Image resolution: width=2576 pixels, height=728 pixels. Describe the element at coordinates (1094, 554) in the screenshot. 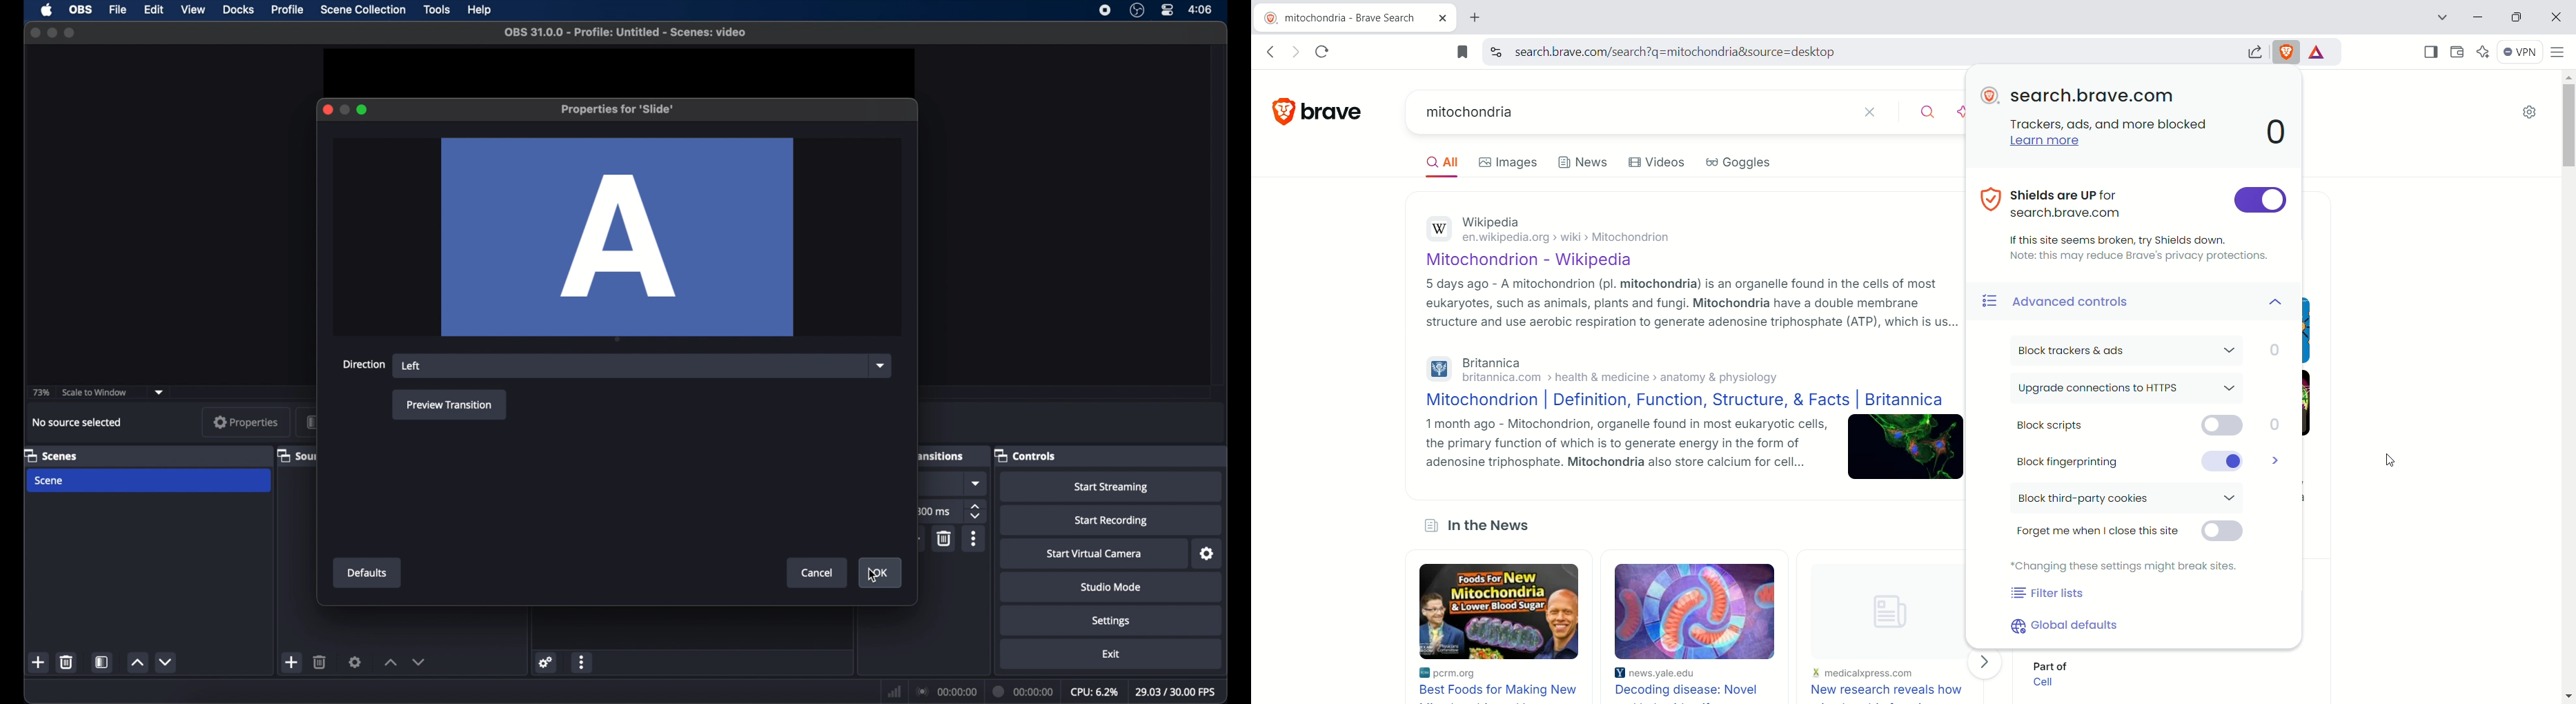

I see `start virtual camera` at that location.